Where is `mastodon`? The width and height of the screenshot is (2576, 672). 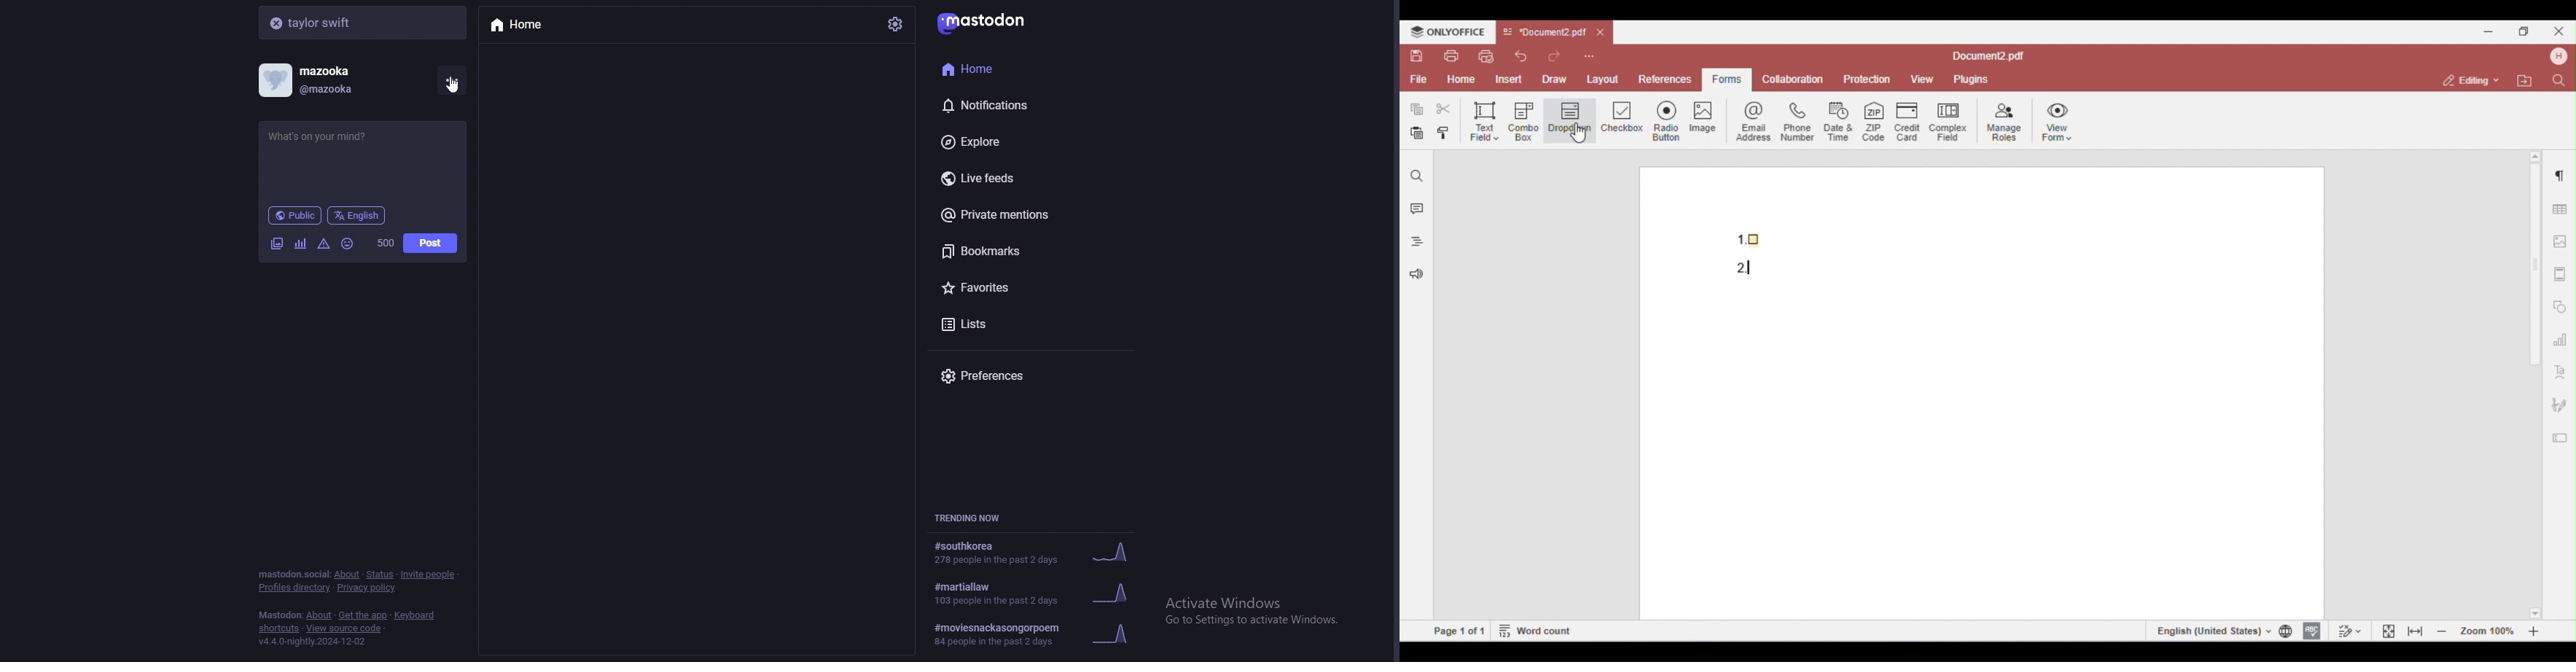
mastodon is located at coordinates (280, 615).